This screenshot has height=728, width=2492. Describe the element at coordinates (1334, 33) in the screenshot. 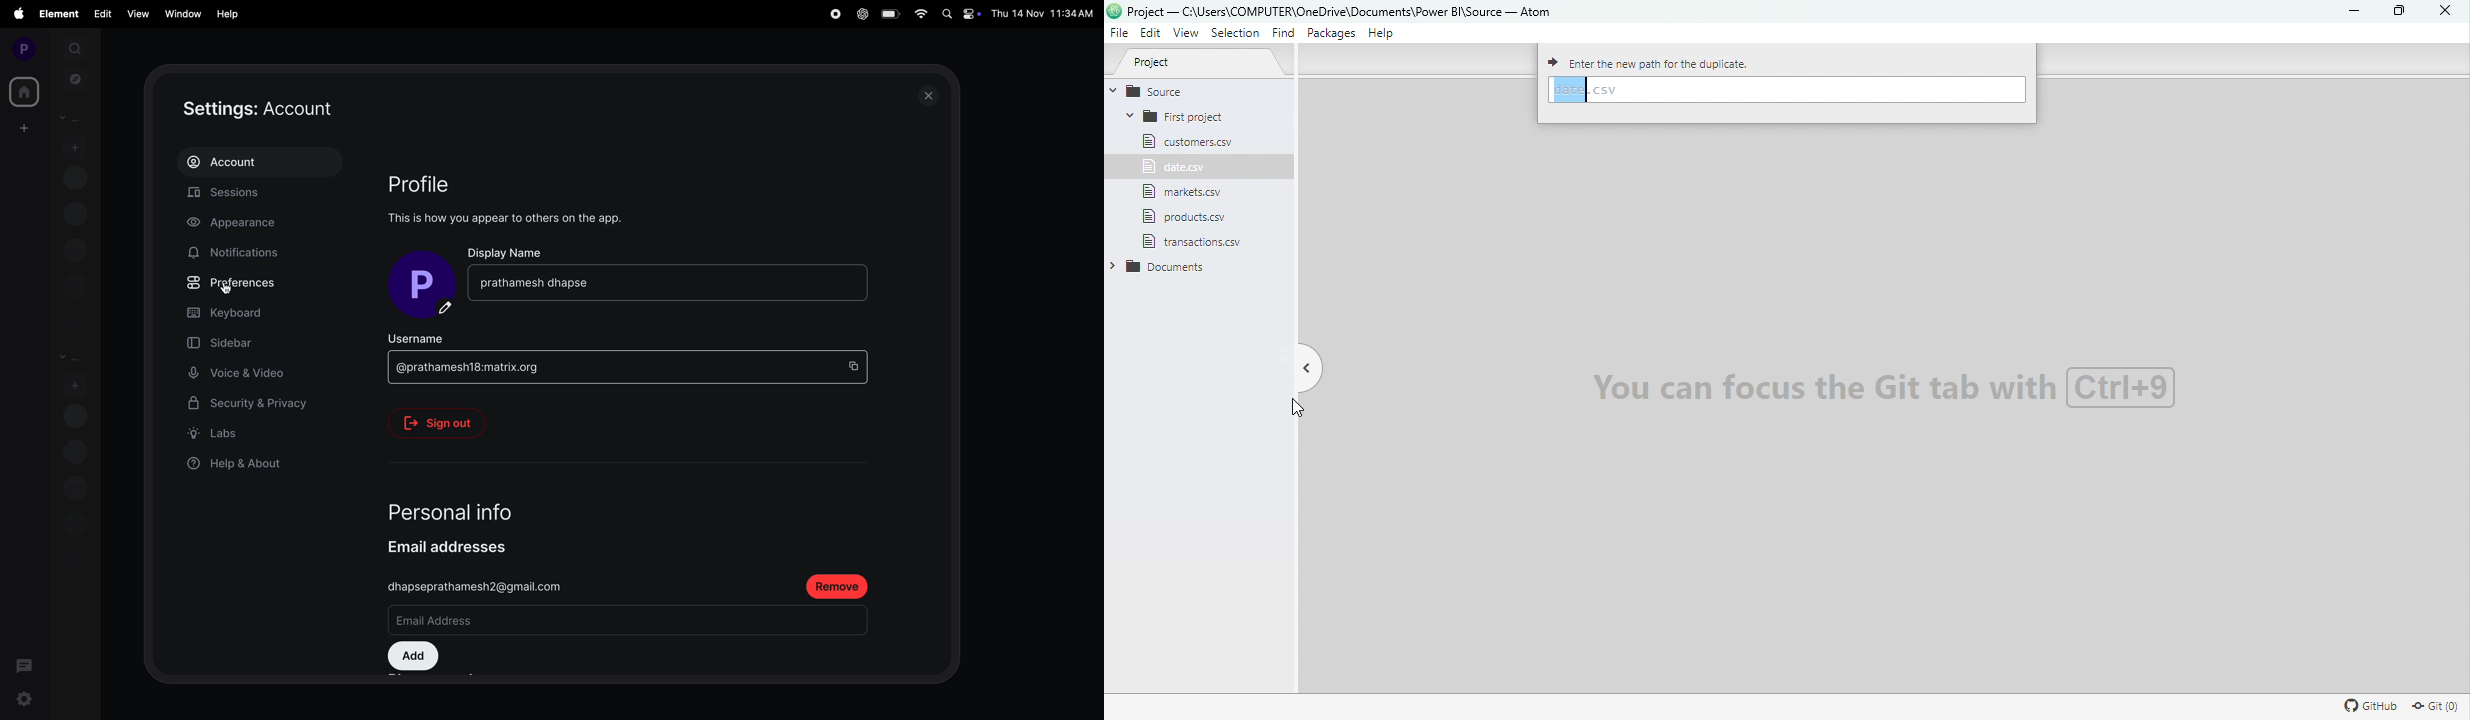

I see `Packages` at that location.